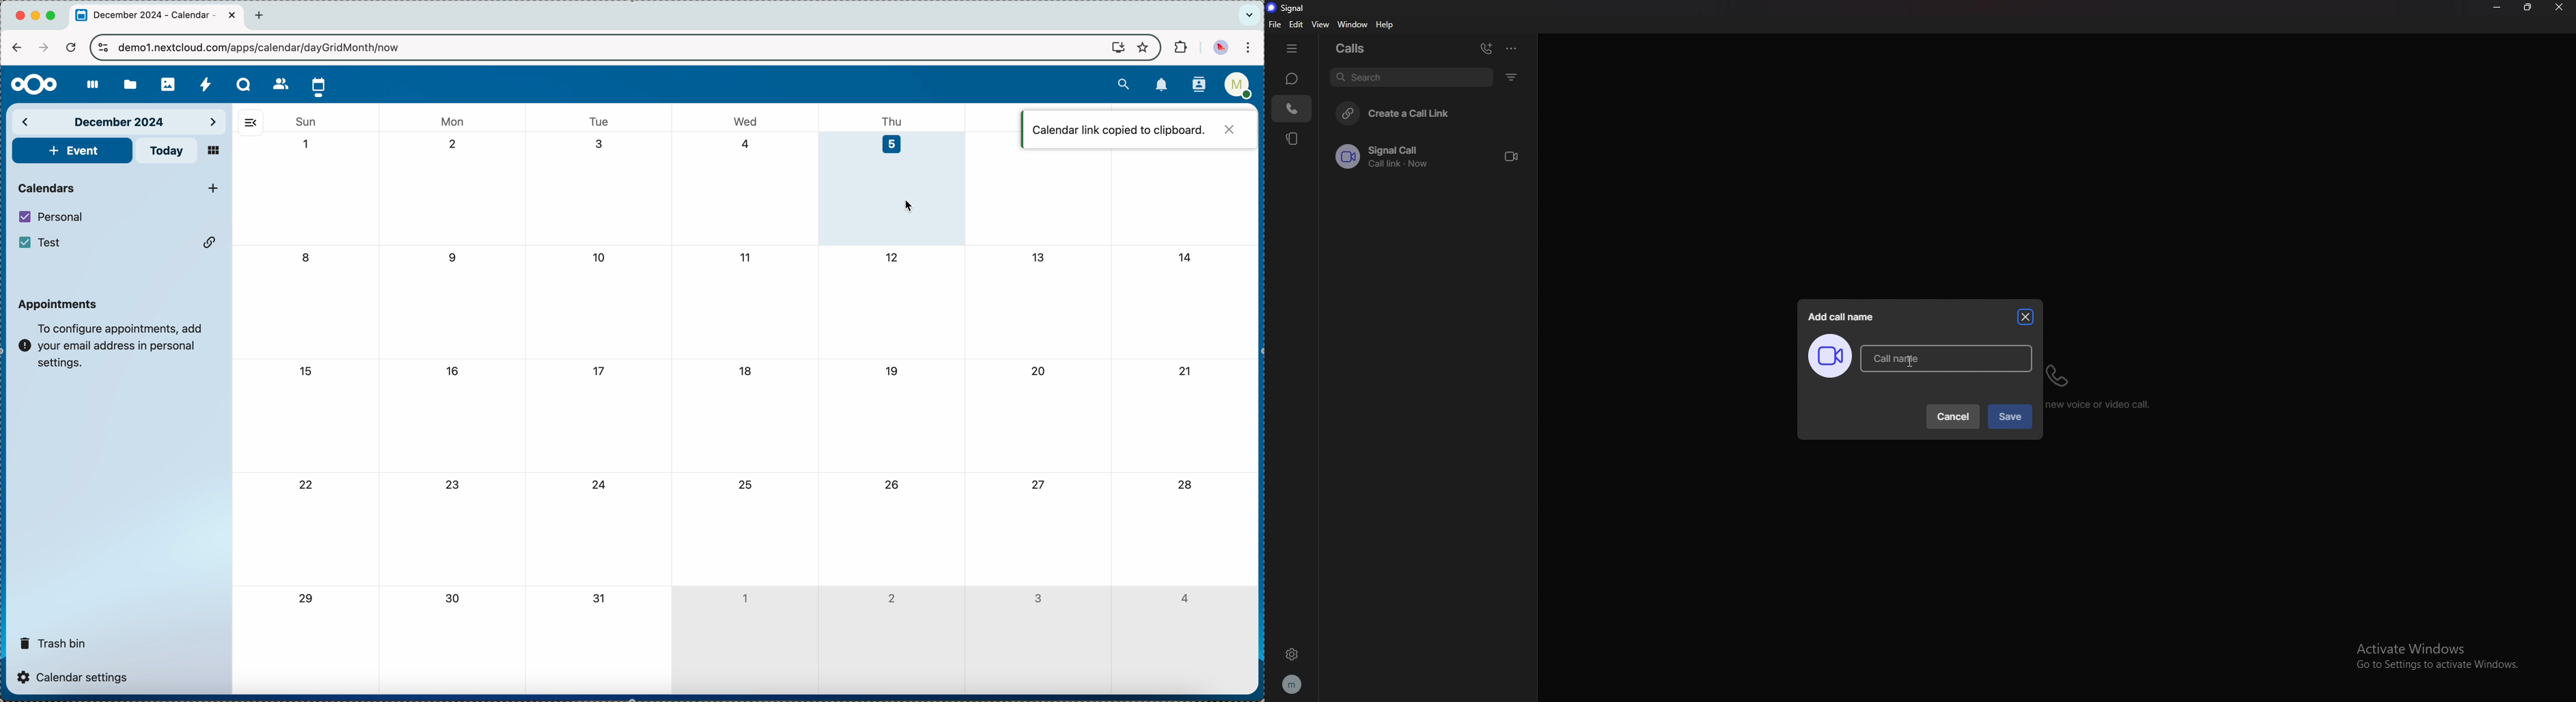  What do you see at coordinates (1321, 24) in the screenshot?
I see `view` at bounding box center [1321, 24].